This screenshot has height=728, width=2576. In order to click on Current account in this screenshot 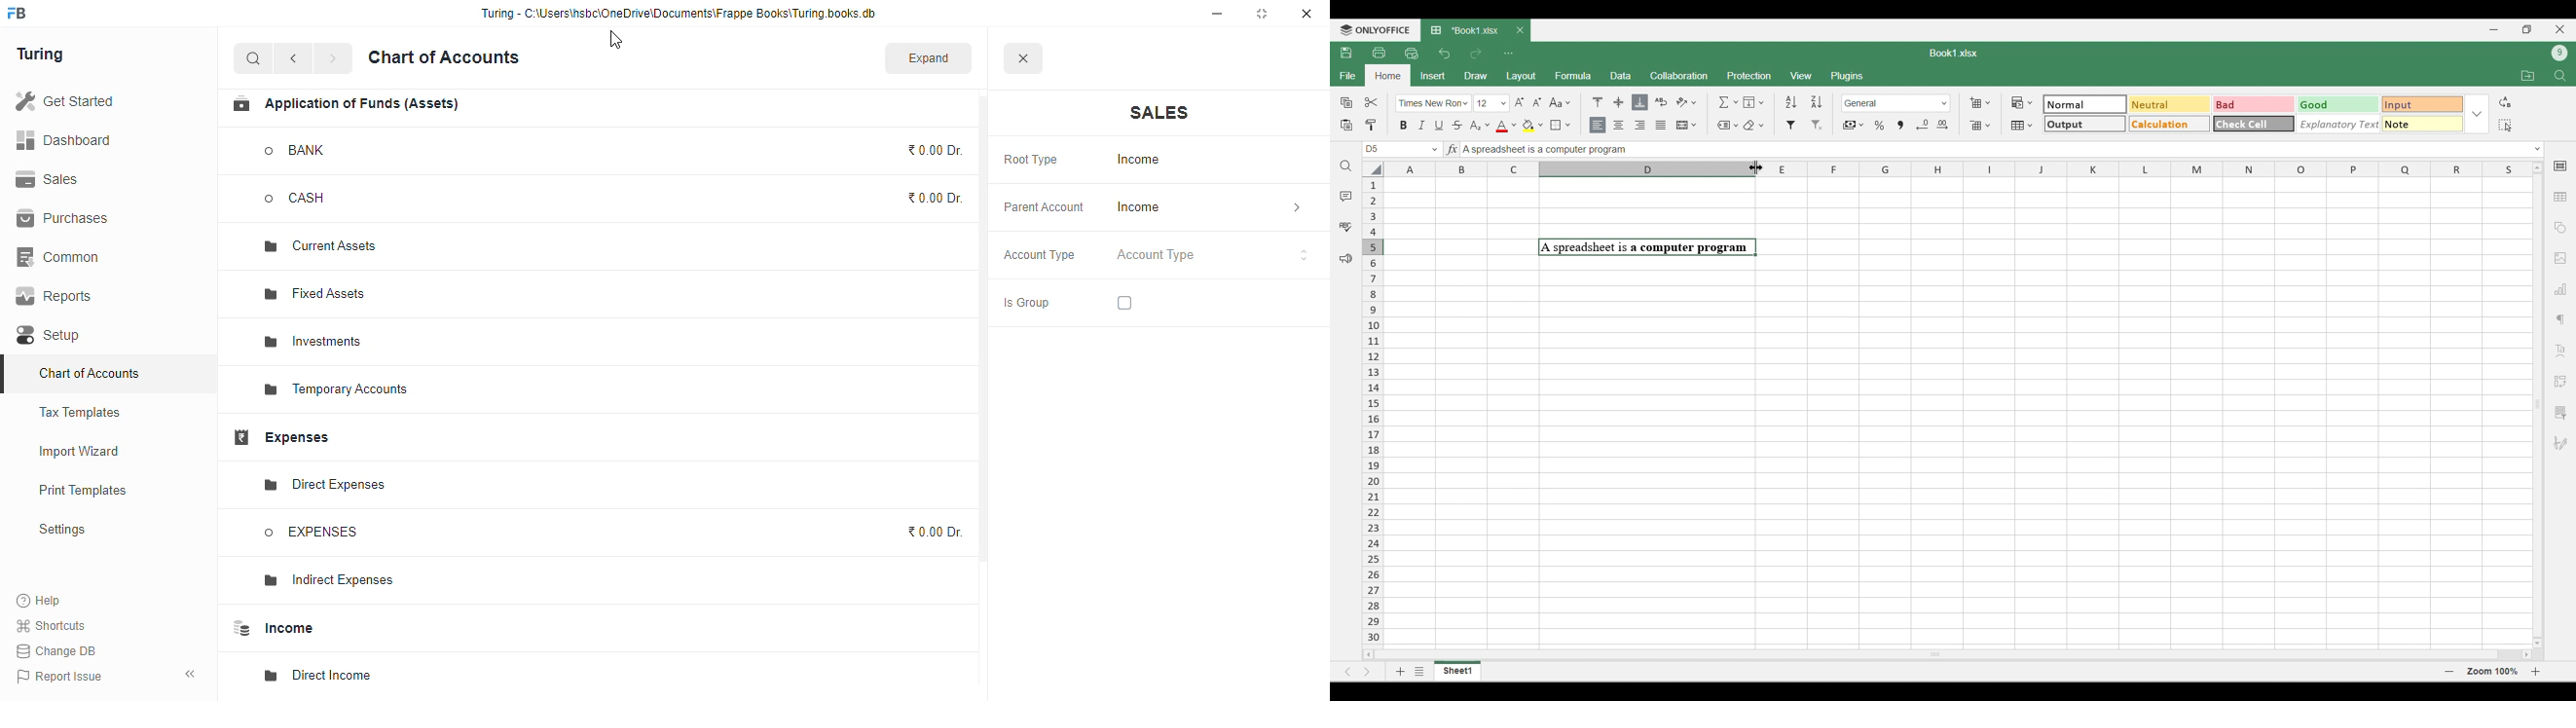, I will do `click(2560, 53)`.